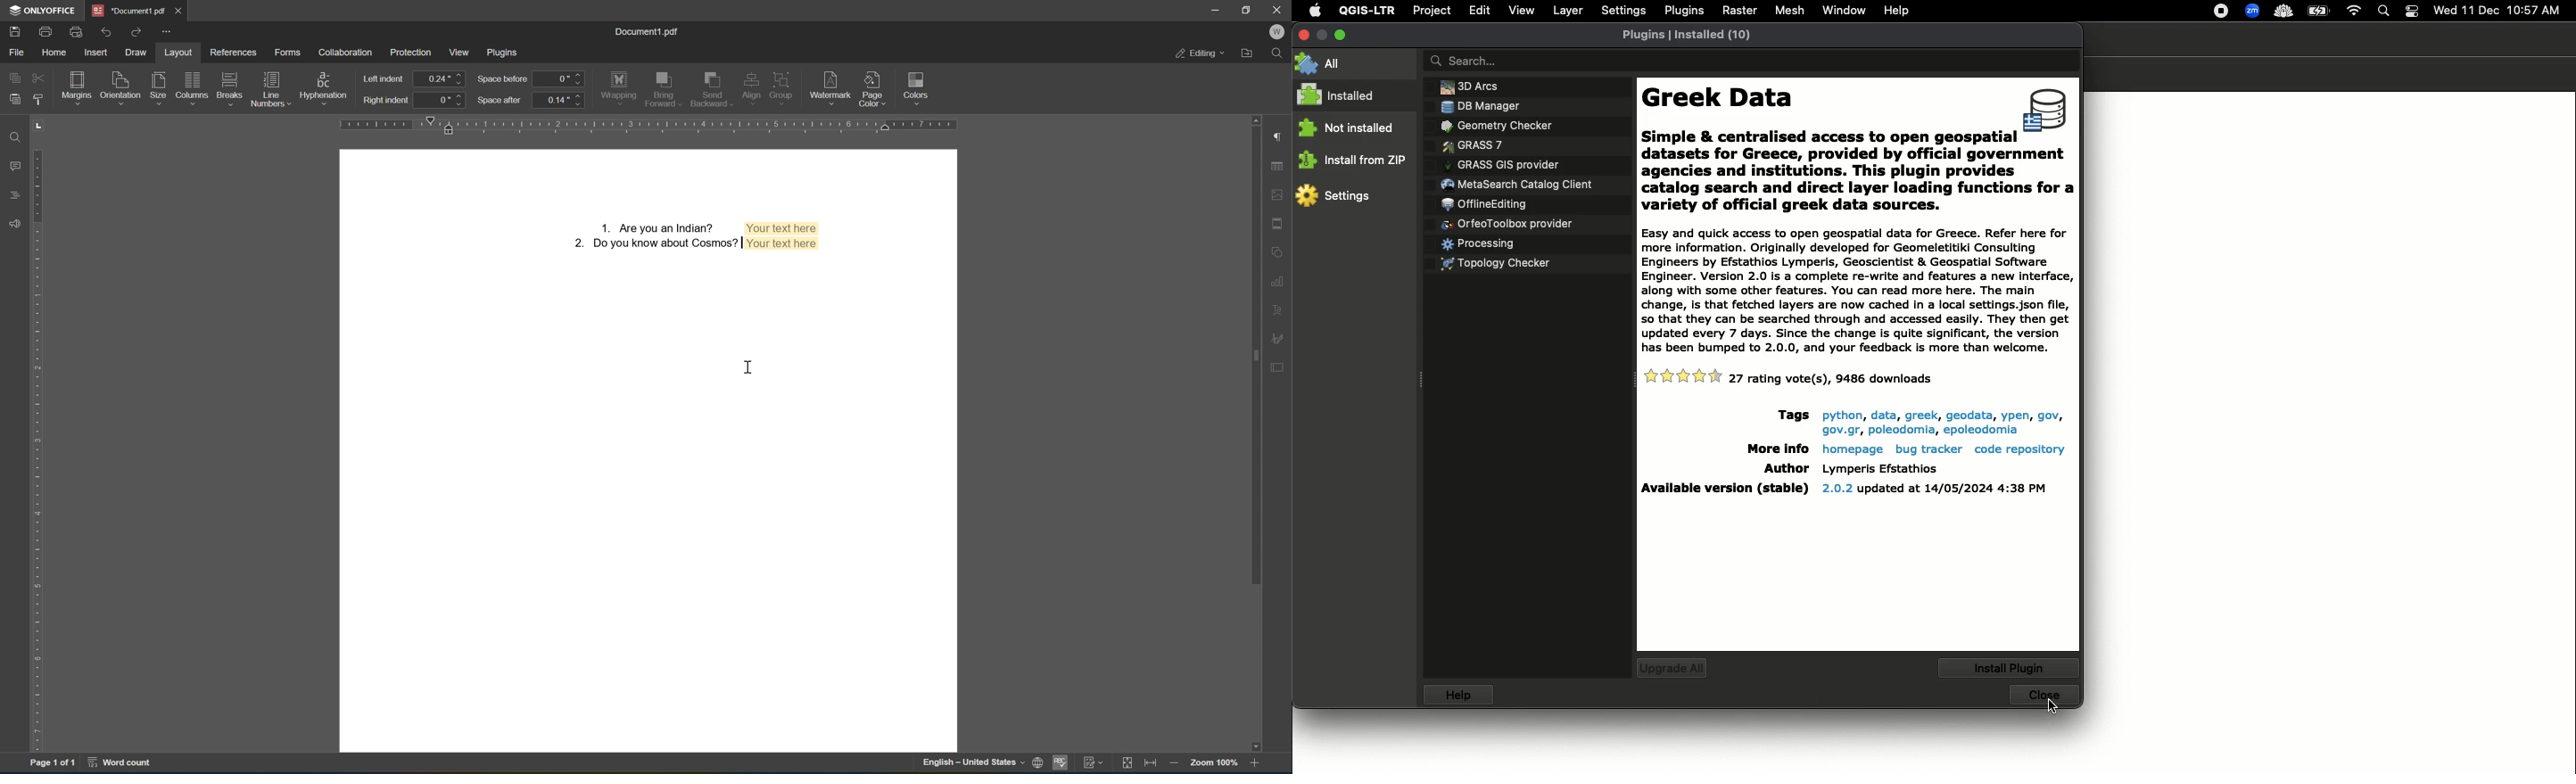 Image resolution: width=2576 pixels, height=784 pixels. I want to click on orientation, so click(120, 86).